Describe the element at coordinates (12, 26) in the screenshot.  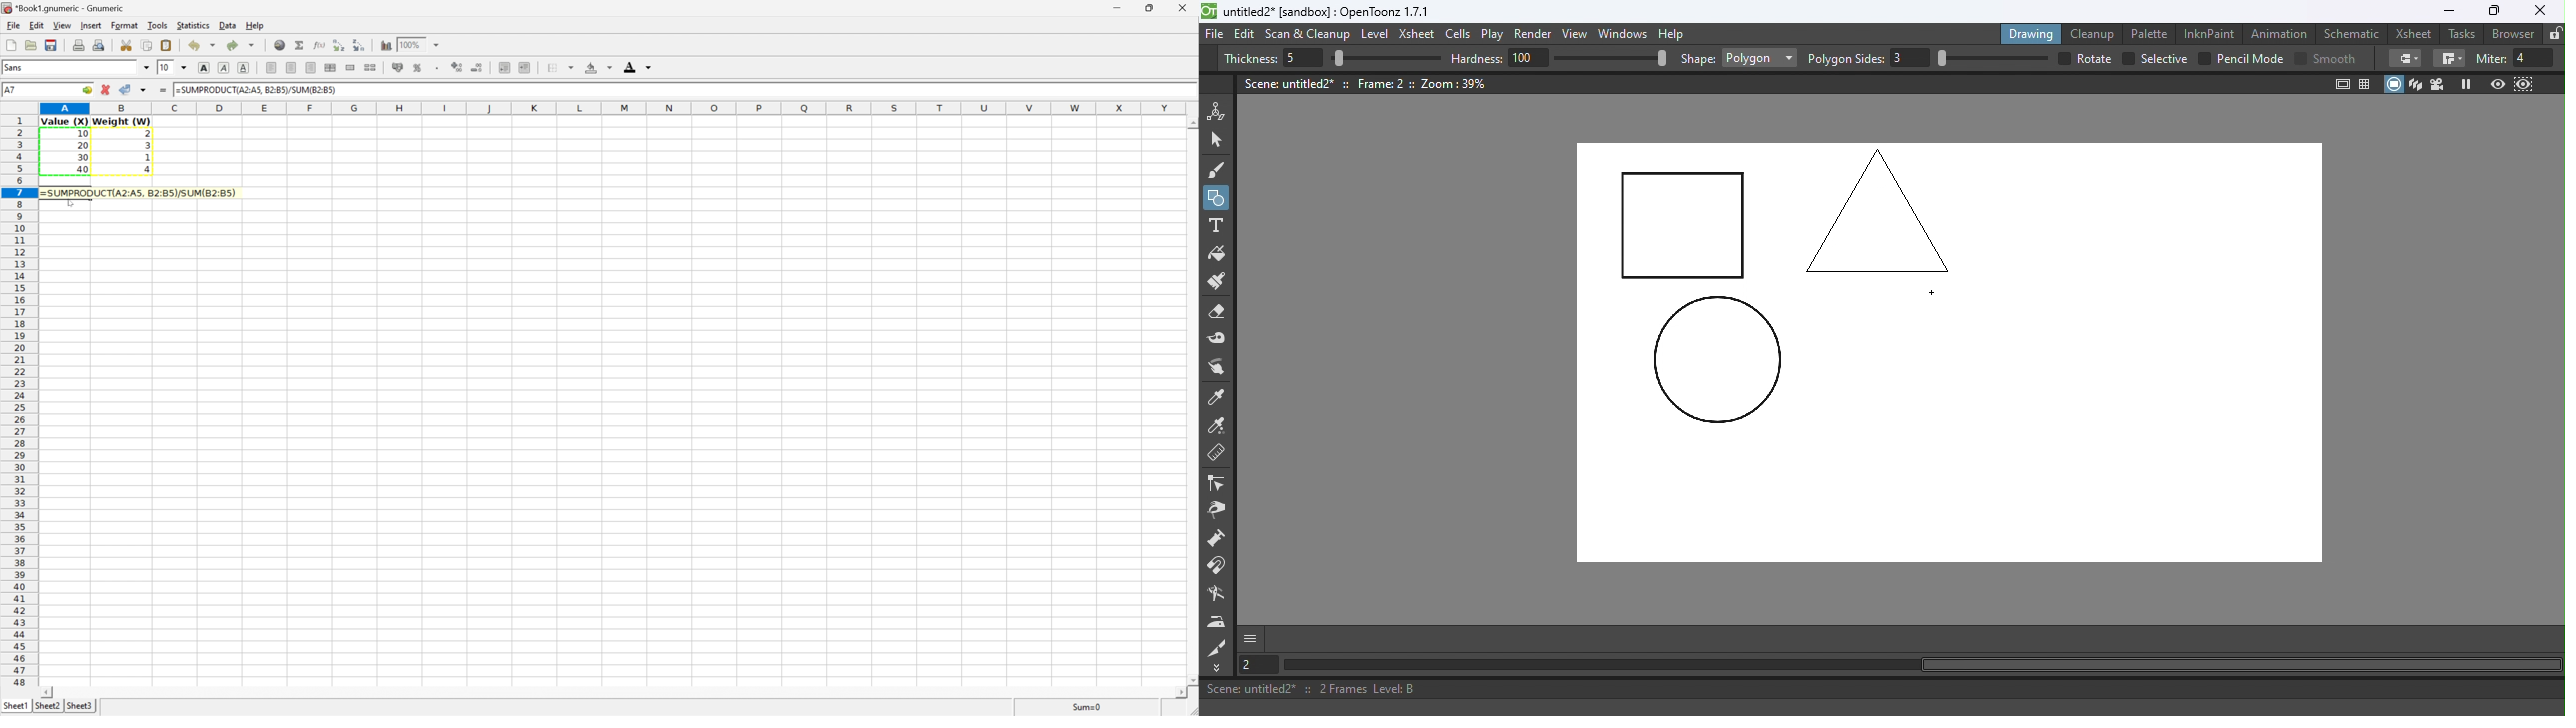
I see `File` at that location.